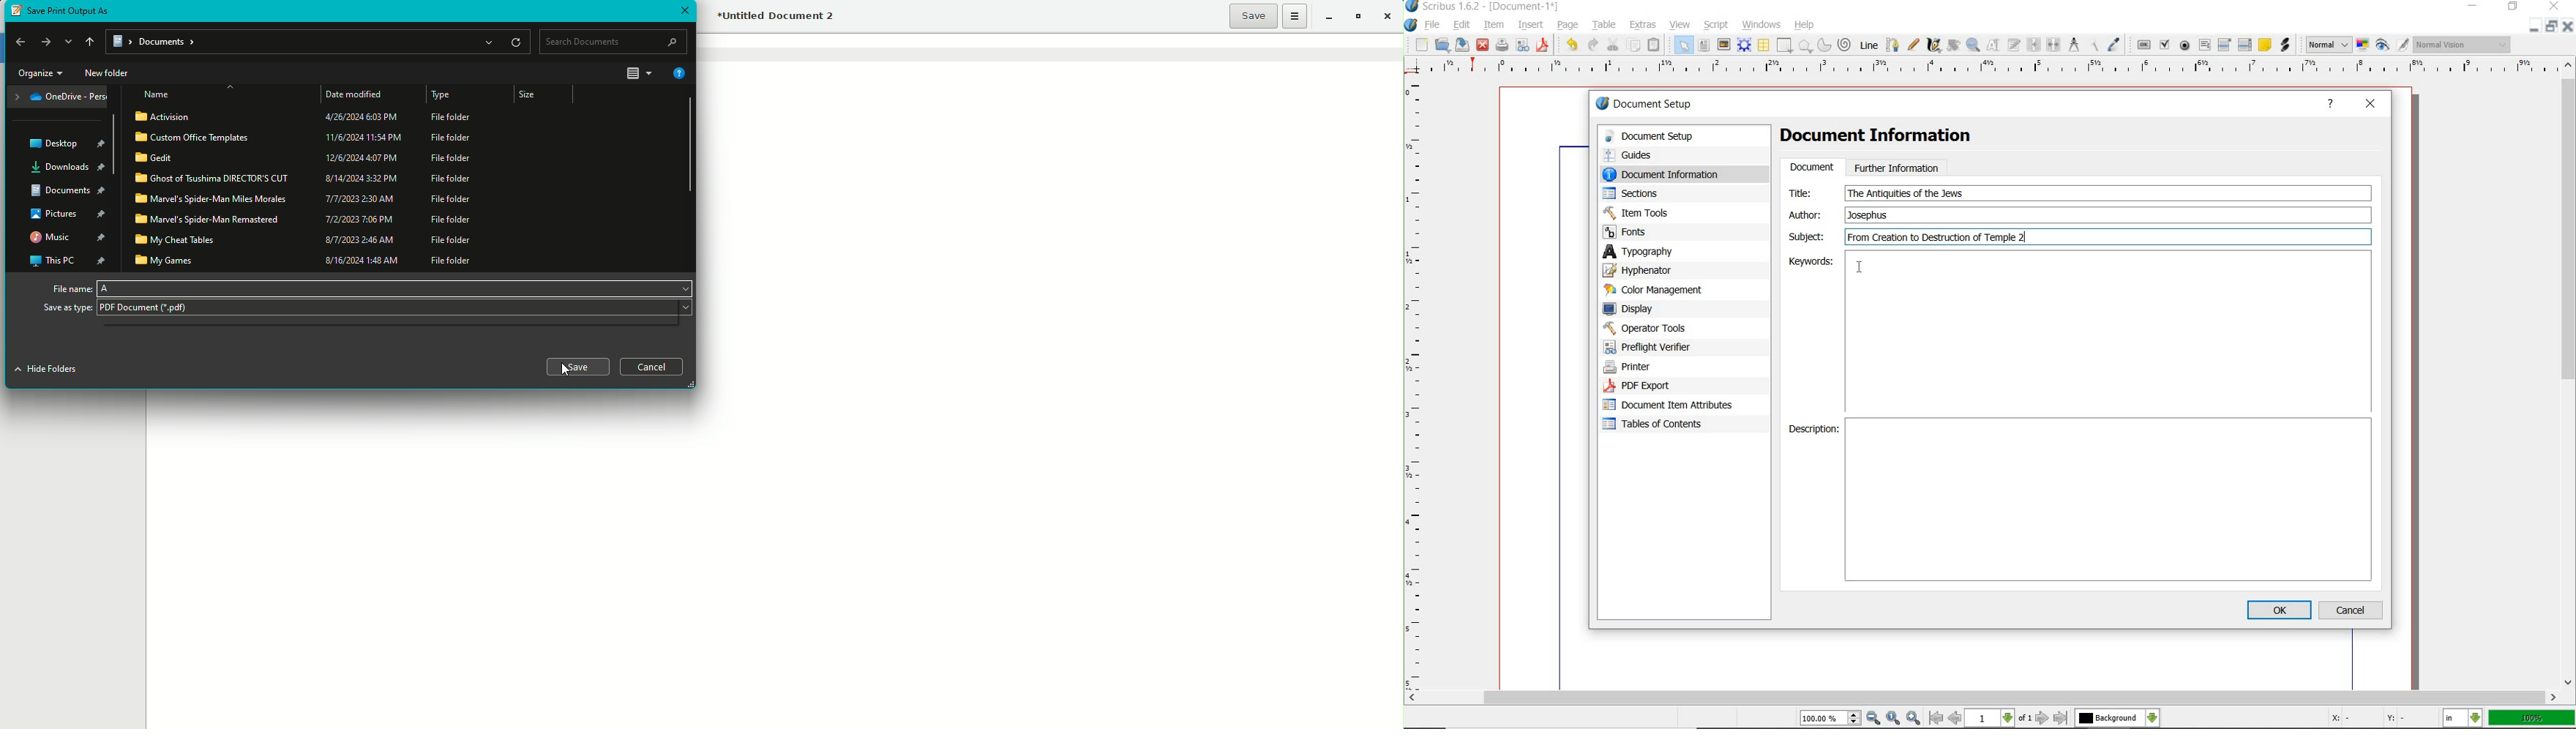 This screenshot has width=2576, height=756. What do you see at coordinates (2106, 237) in the screenshot?
I see `subject` at bounding box center [2106, 237].